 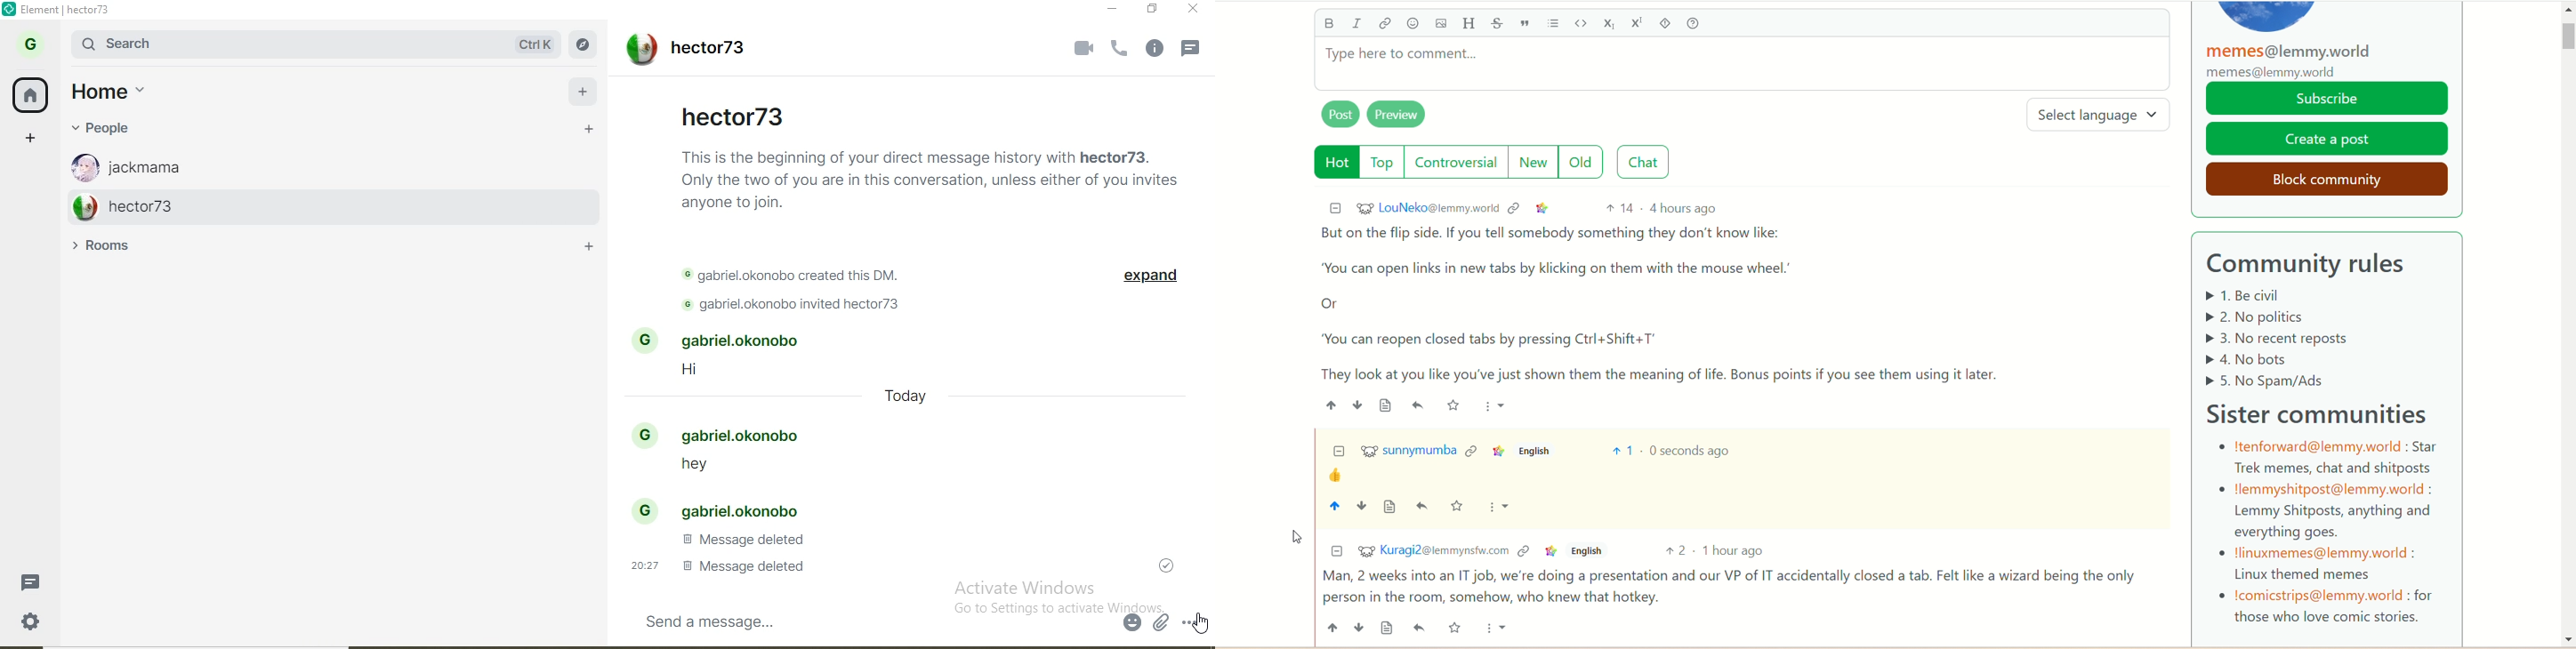 What do you see at coordinates (589, 131) in the screenshot?
I see `add people` at bounding box center [589, 131].